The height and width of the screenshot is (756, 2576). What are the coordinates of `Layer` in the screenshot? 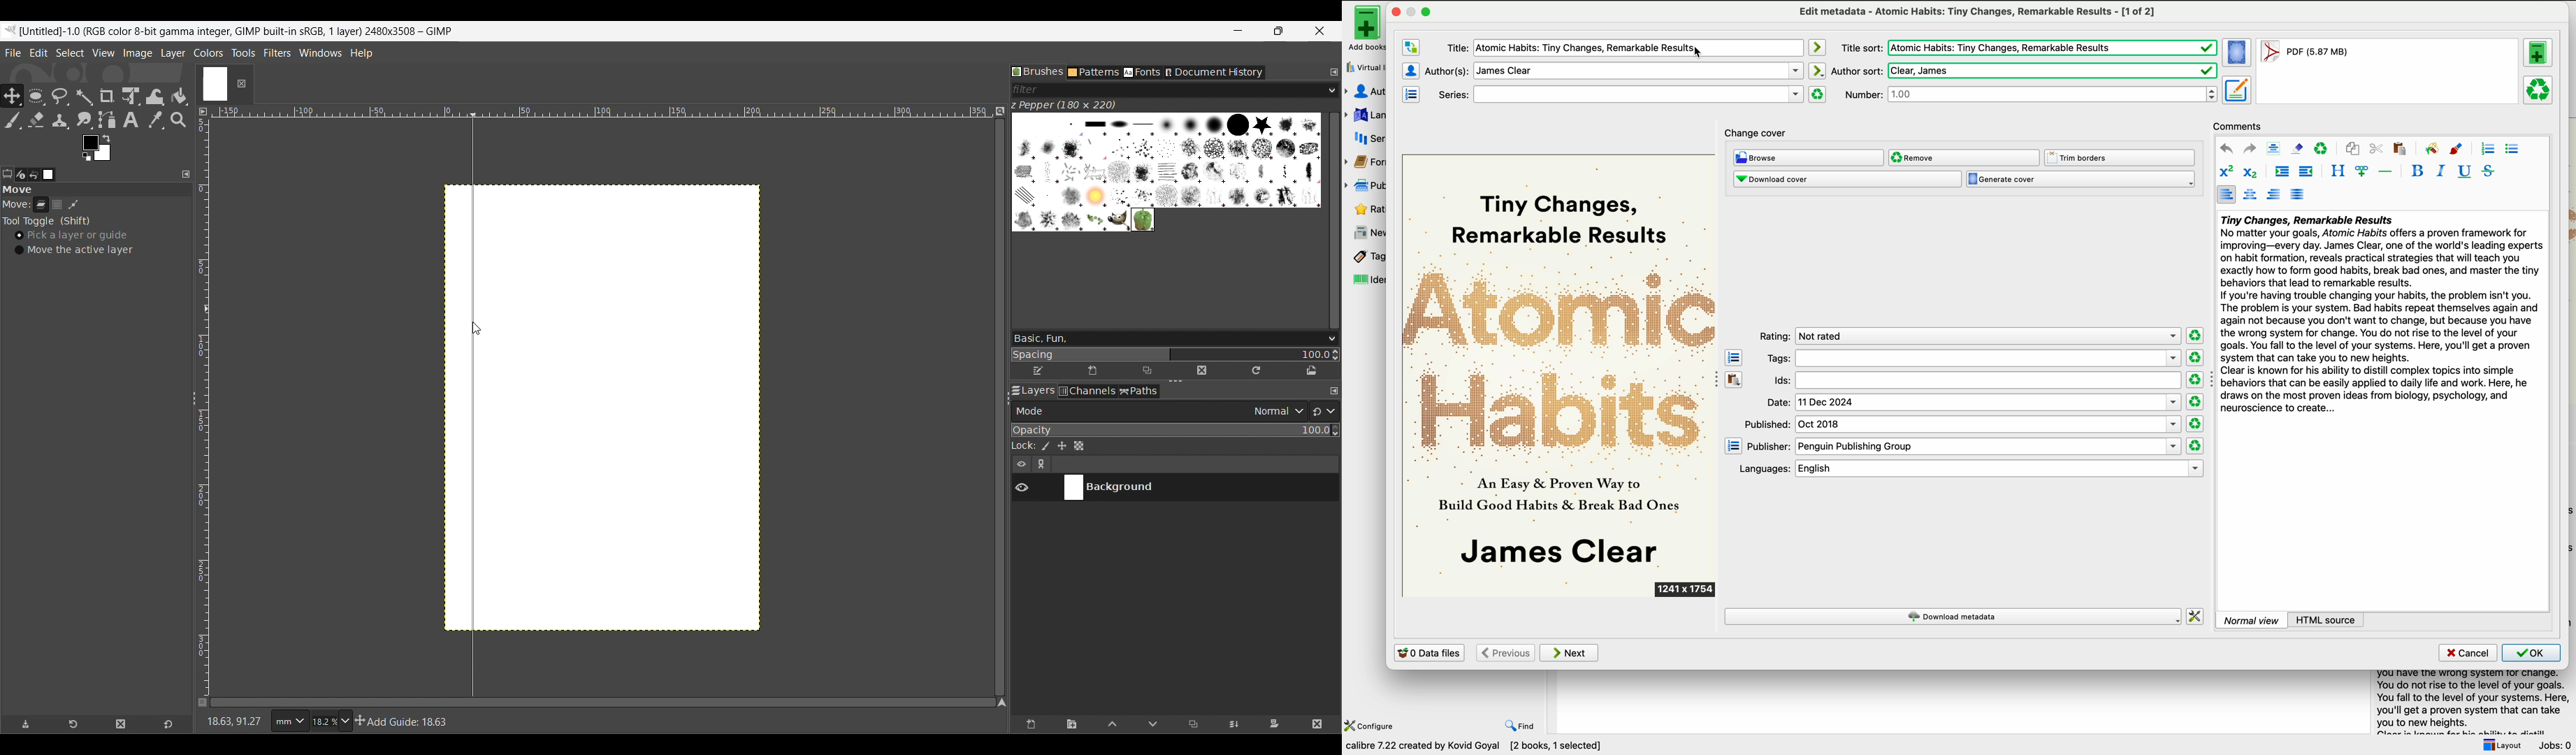 It's located at (41, 207).